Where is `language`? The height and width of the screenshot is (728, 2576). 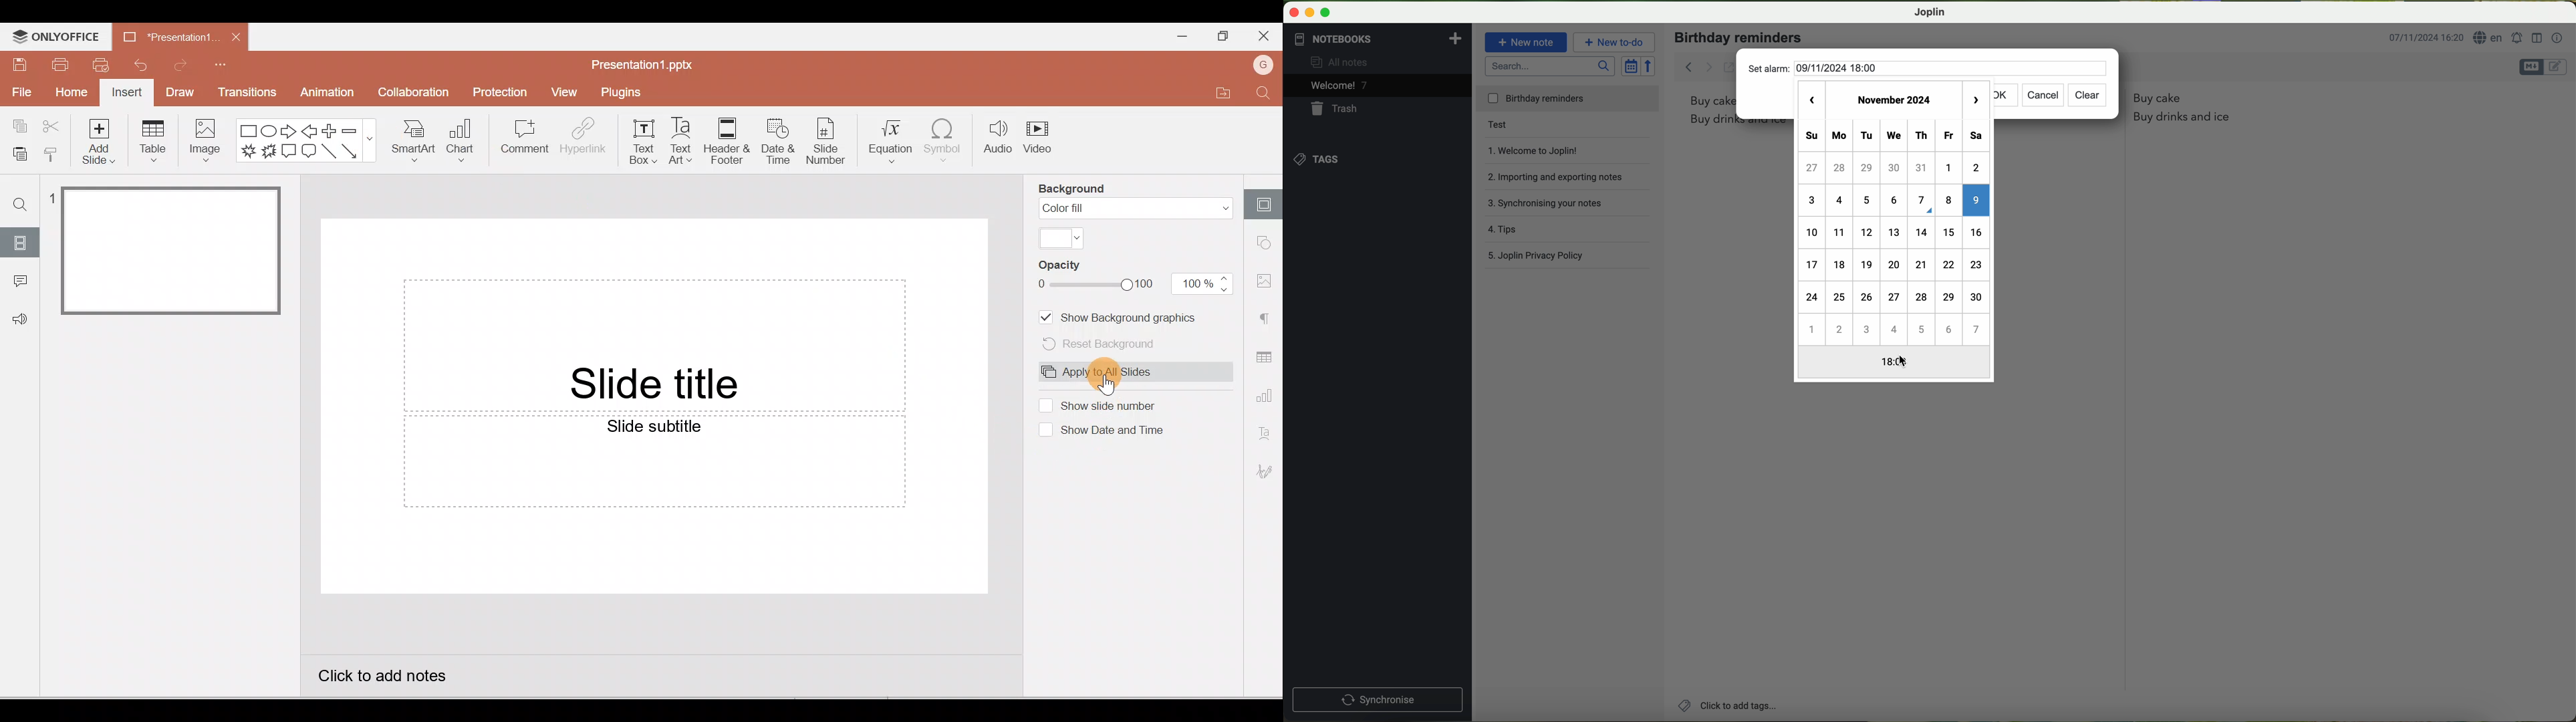
language is located at coordinates (2490, 39).